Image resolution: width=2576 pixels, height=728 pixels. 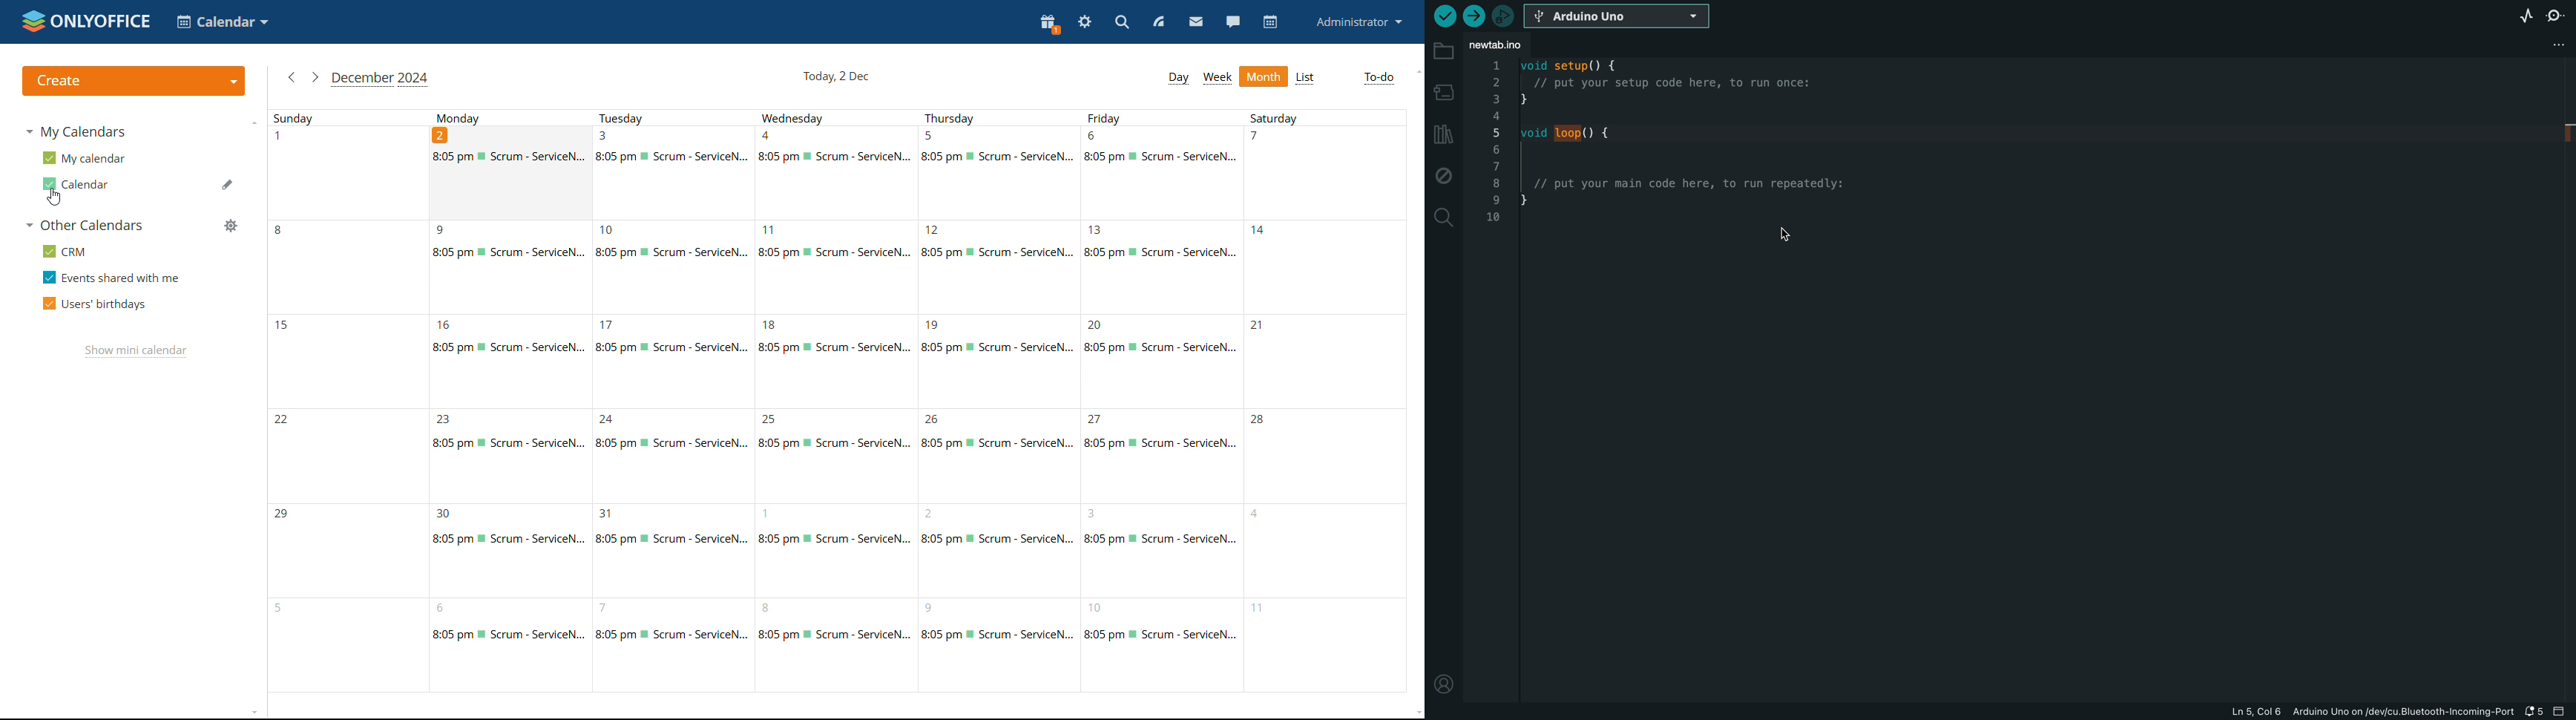 What do you see at coordinates (75, 131) in the screenshot?
I see `my calendars` at bounding box center [75, 131].